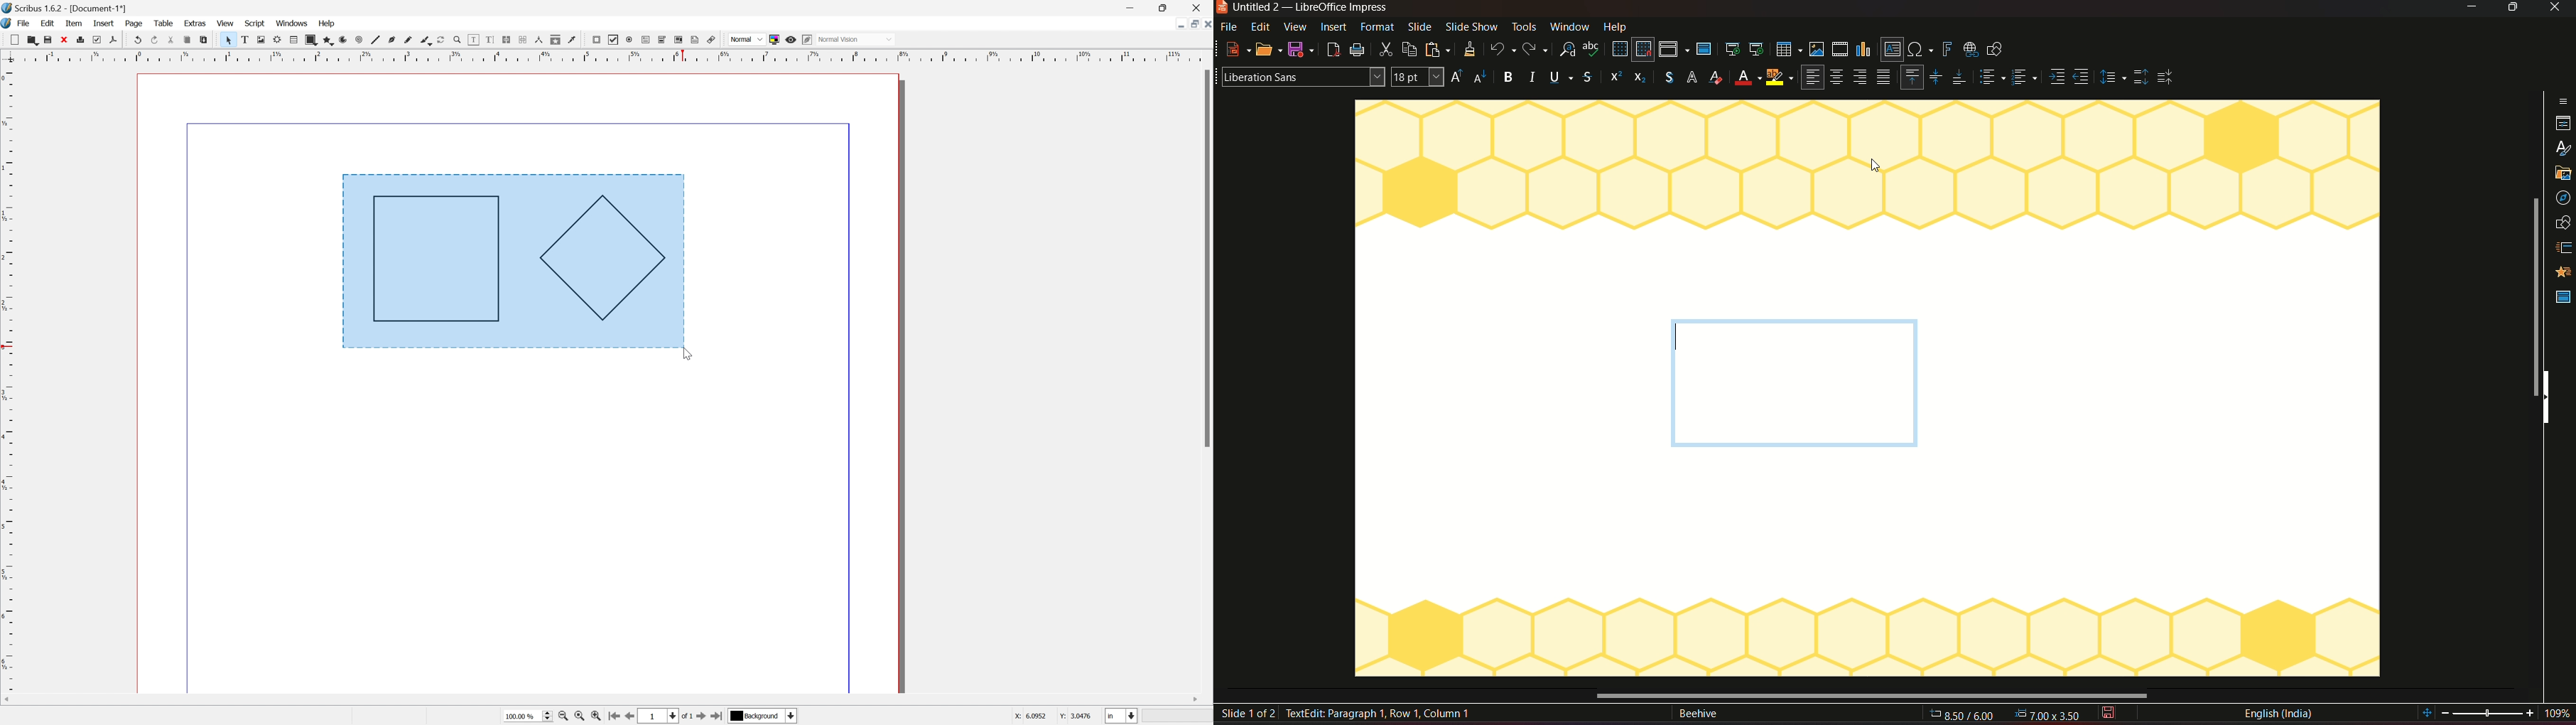  What do you see at coordinates (1538, 48) in the screenshot?
I see `redo` at bounding box center [1538, 48].